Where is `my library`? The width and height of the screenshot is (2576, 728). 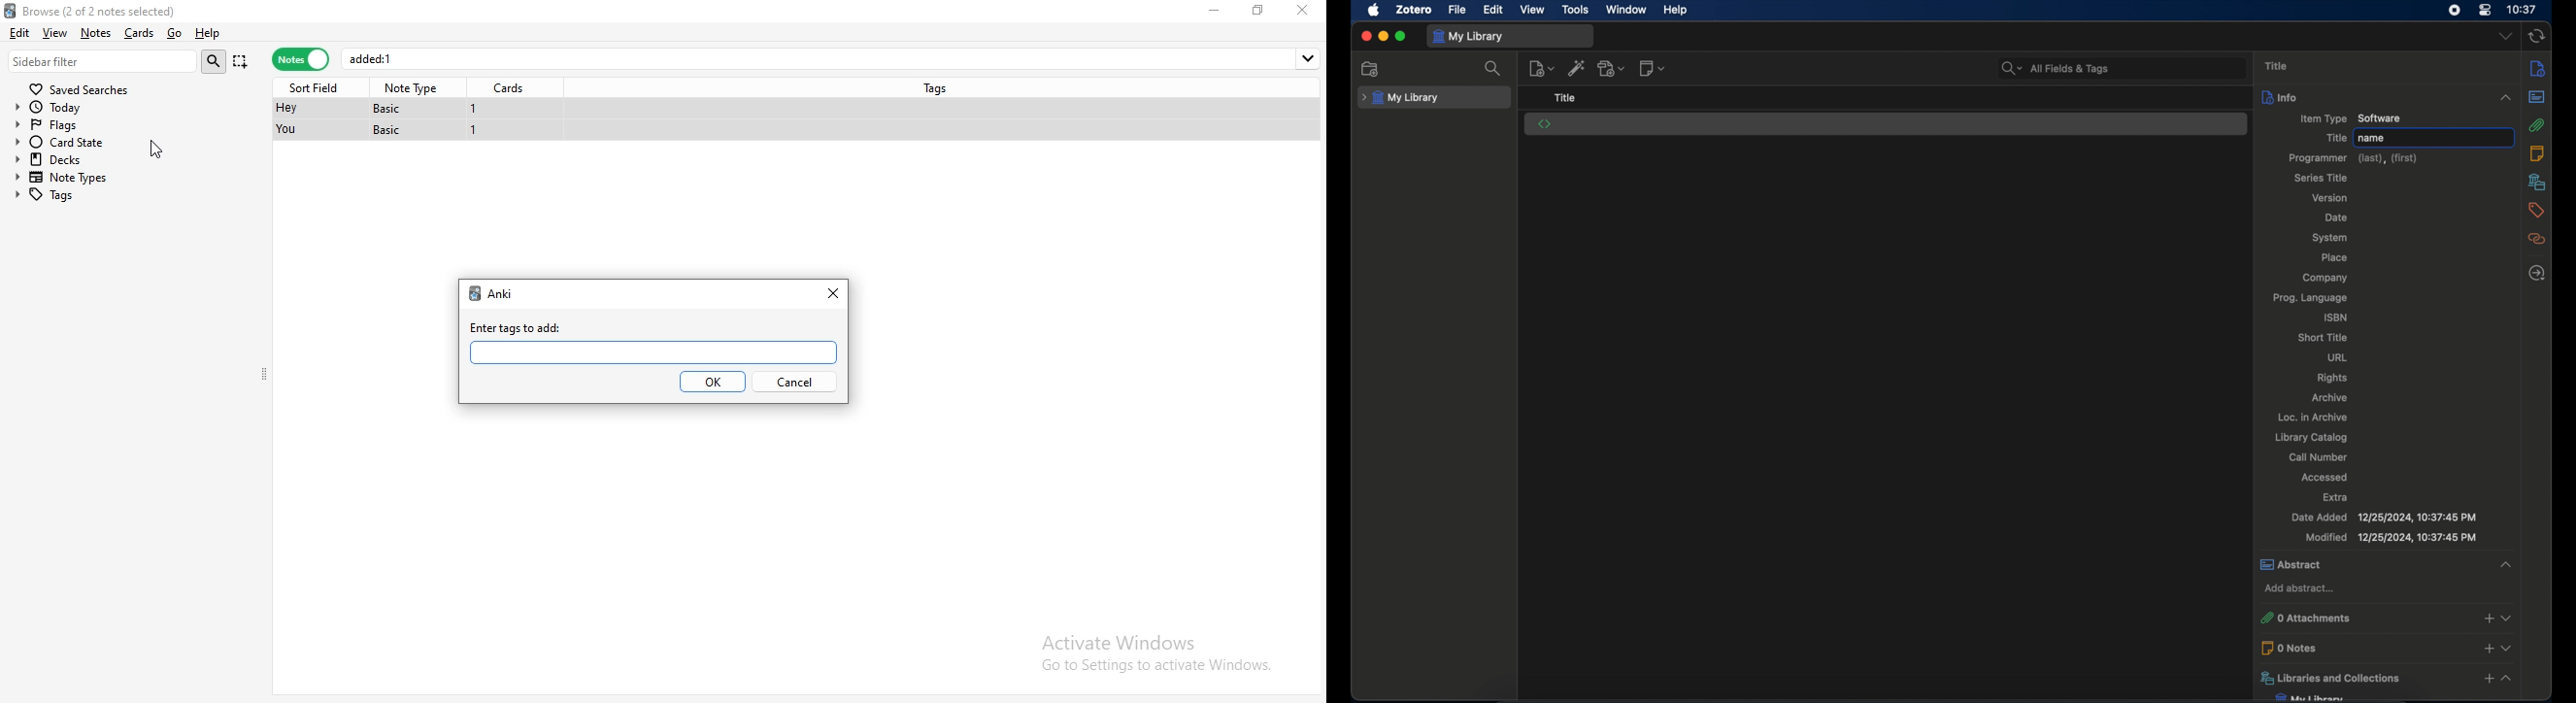
my library is located at coordinates (2308, 696).